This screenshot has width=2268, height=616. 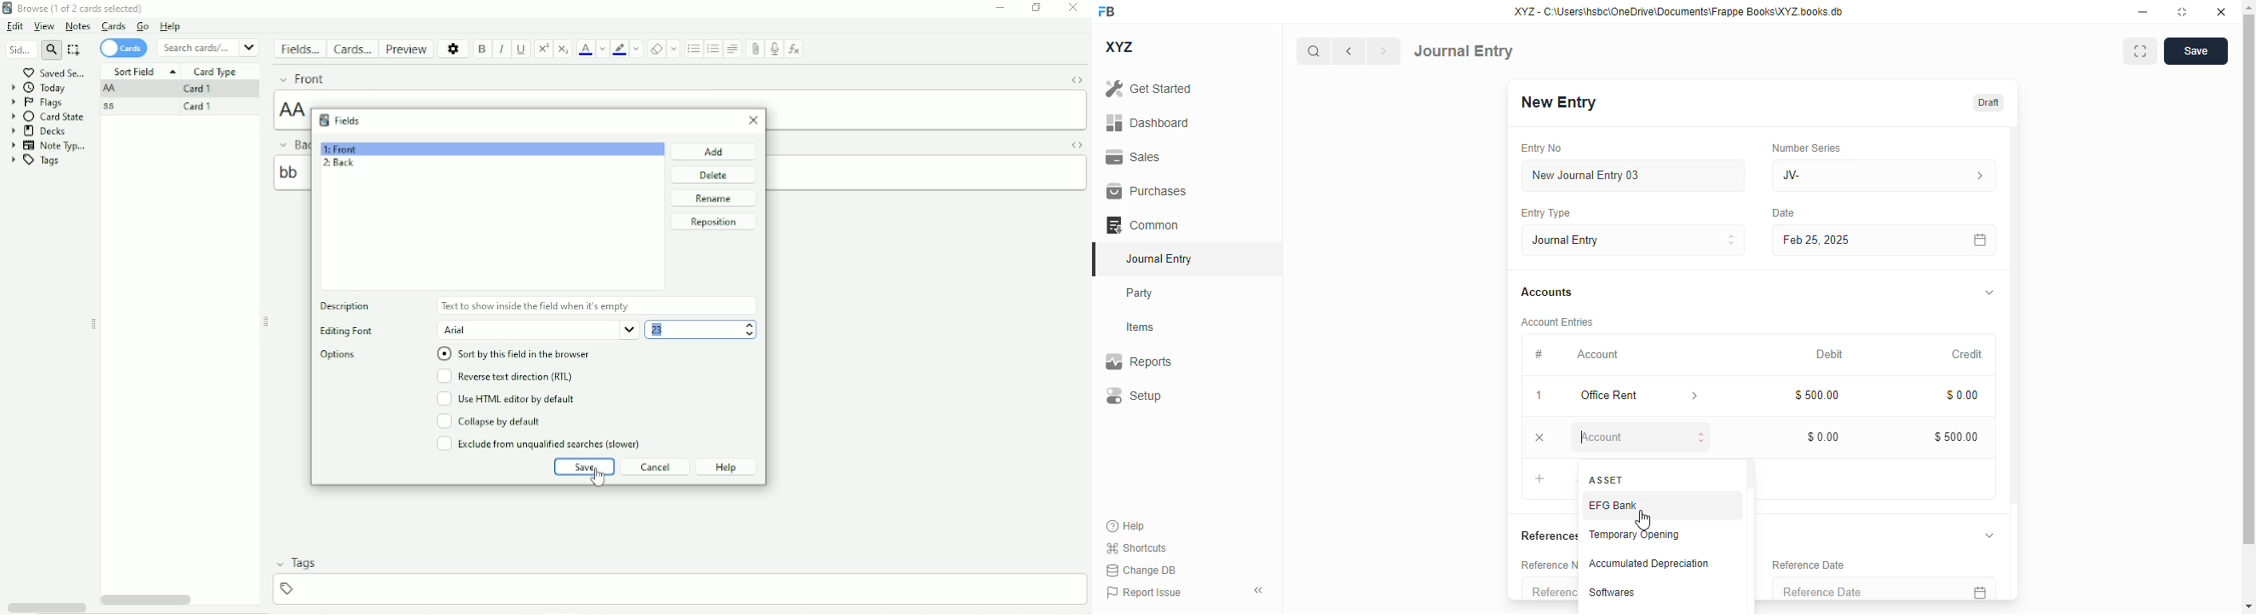 What do you see at coordinates (57, 72) in the screenshot?
I see `Saved Search` at bounding box center [57, 72].